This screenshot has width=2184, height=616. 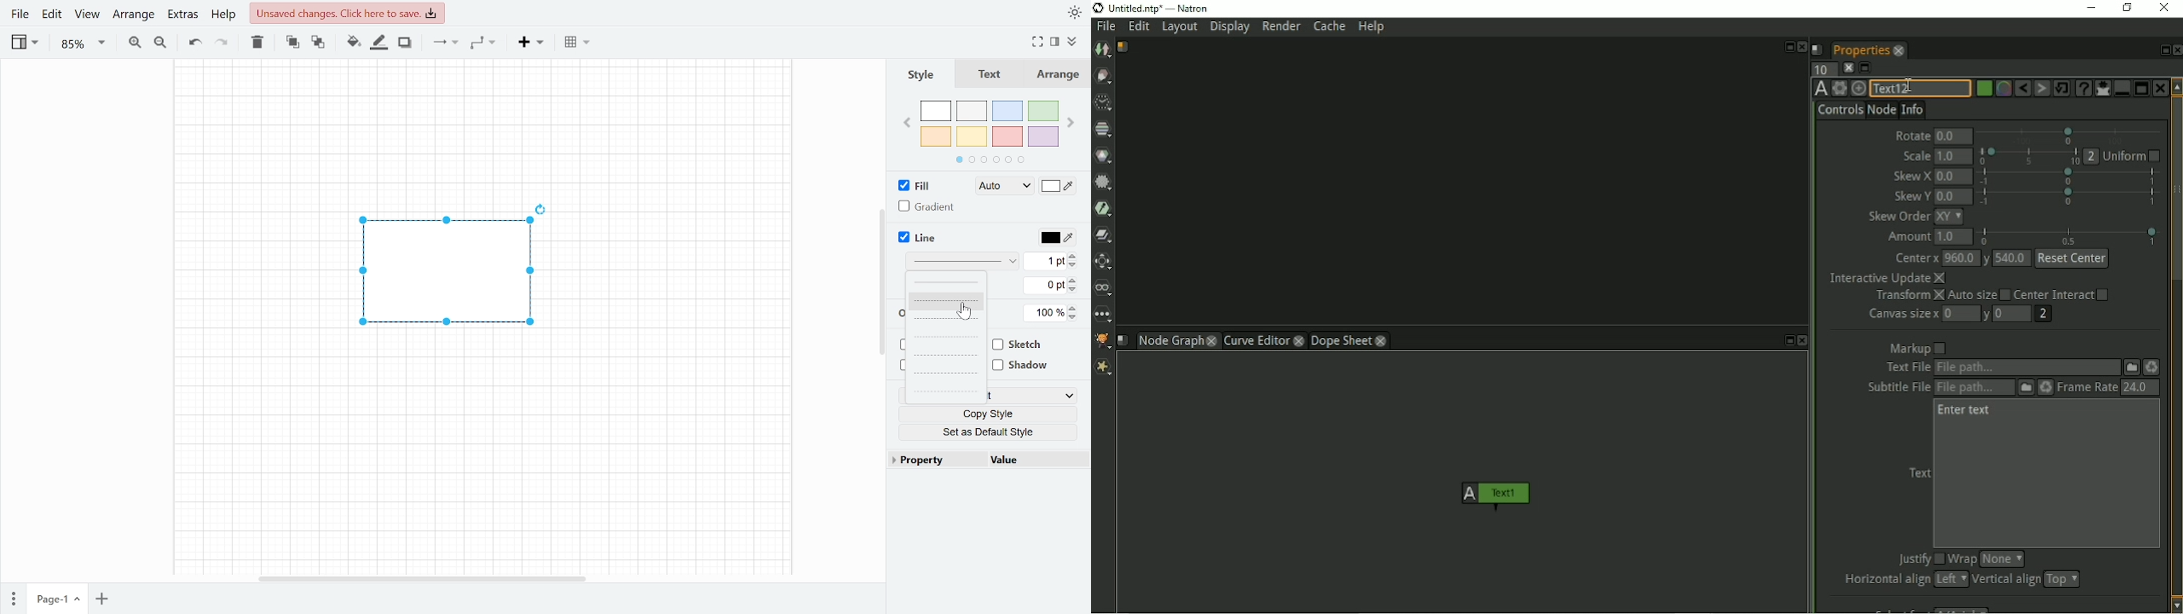 I want to click on Delete, so click(x=258, y=43).